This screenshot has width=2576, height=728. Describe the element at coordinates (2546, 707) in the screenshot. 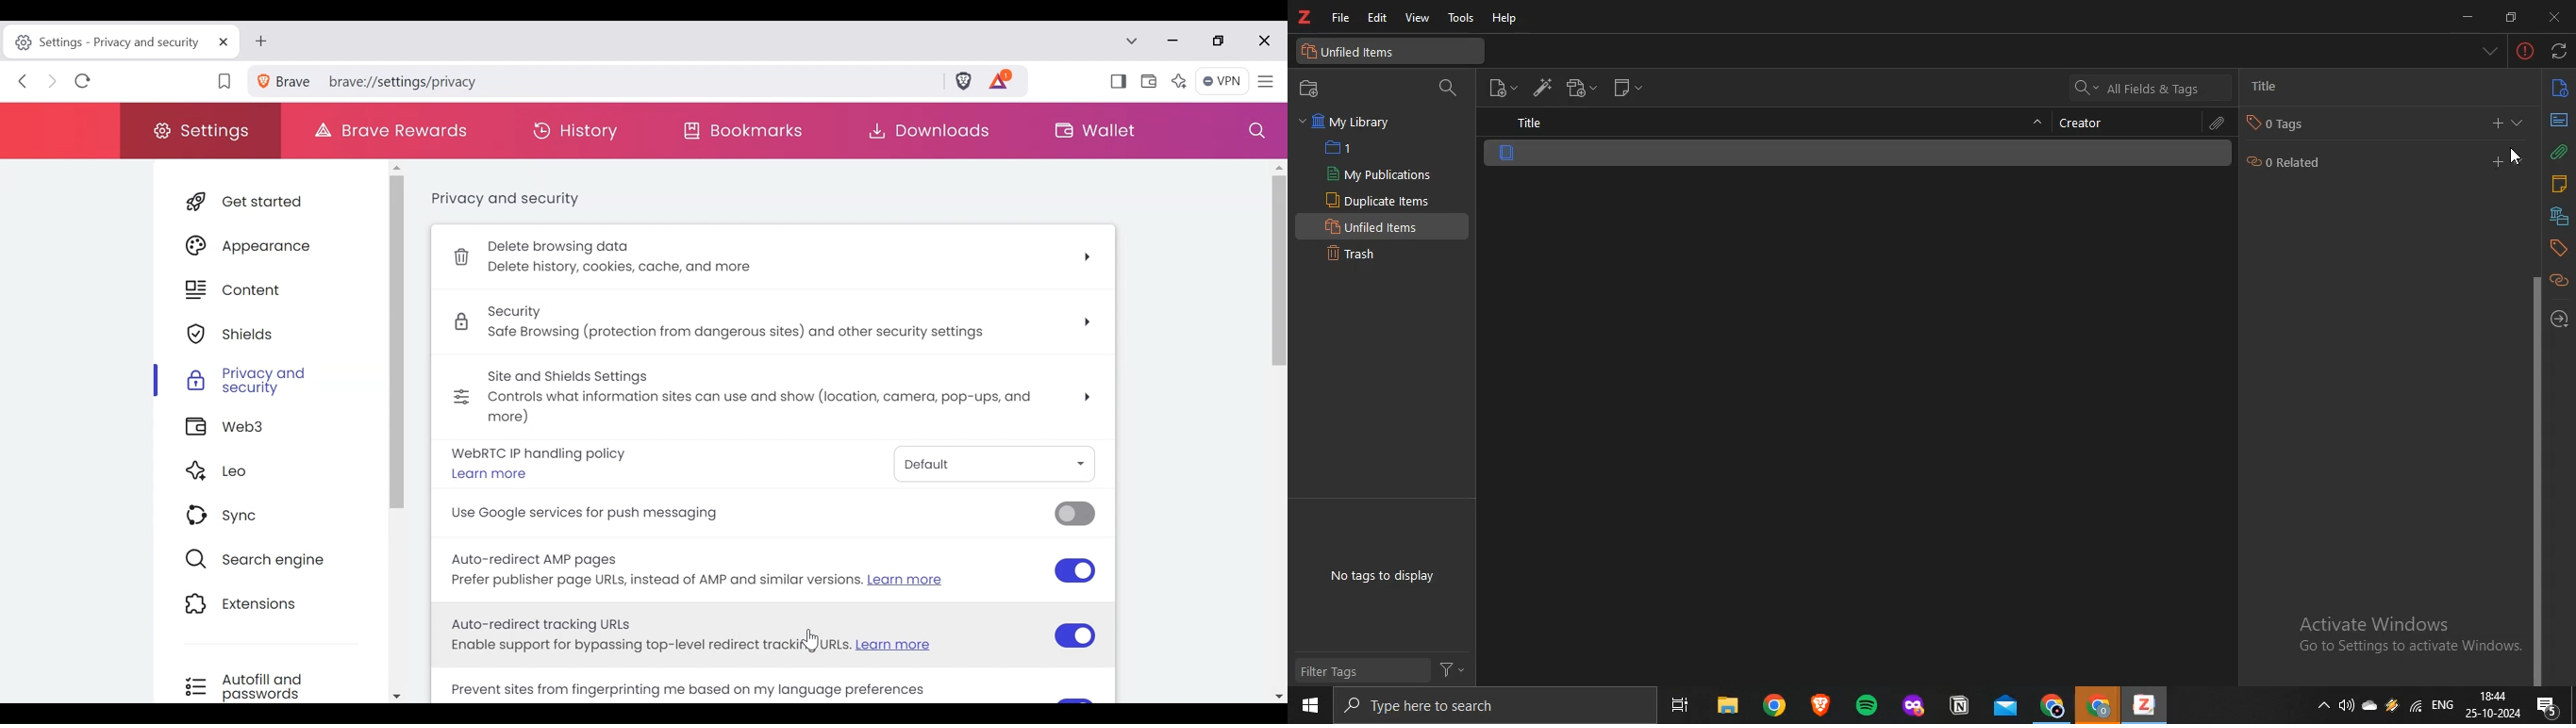

I see `notifications` at that location.